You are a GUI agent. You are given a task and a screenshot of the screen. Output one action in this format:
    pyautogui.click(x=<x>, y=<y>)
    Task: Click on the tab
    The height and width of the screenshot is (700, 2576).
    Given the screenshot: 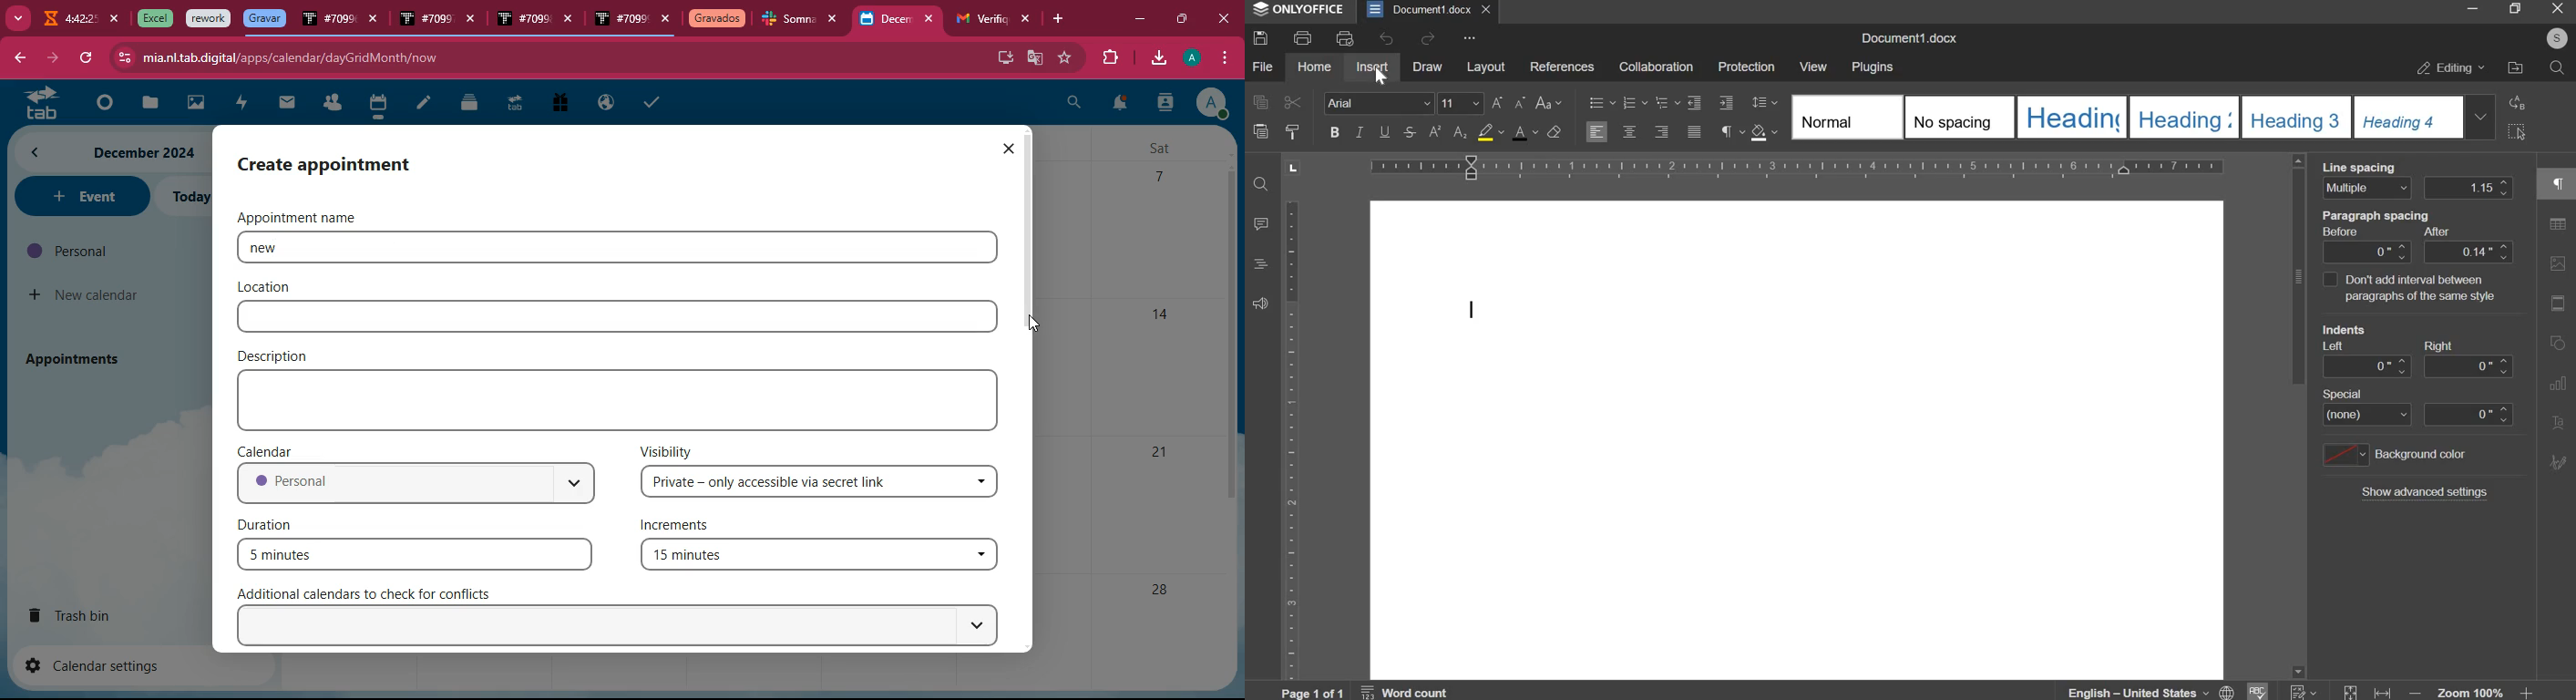 What is the action you would take?
    pyautogui.click(x=36, y=102)
    